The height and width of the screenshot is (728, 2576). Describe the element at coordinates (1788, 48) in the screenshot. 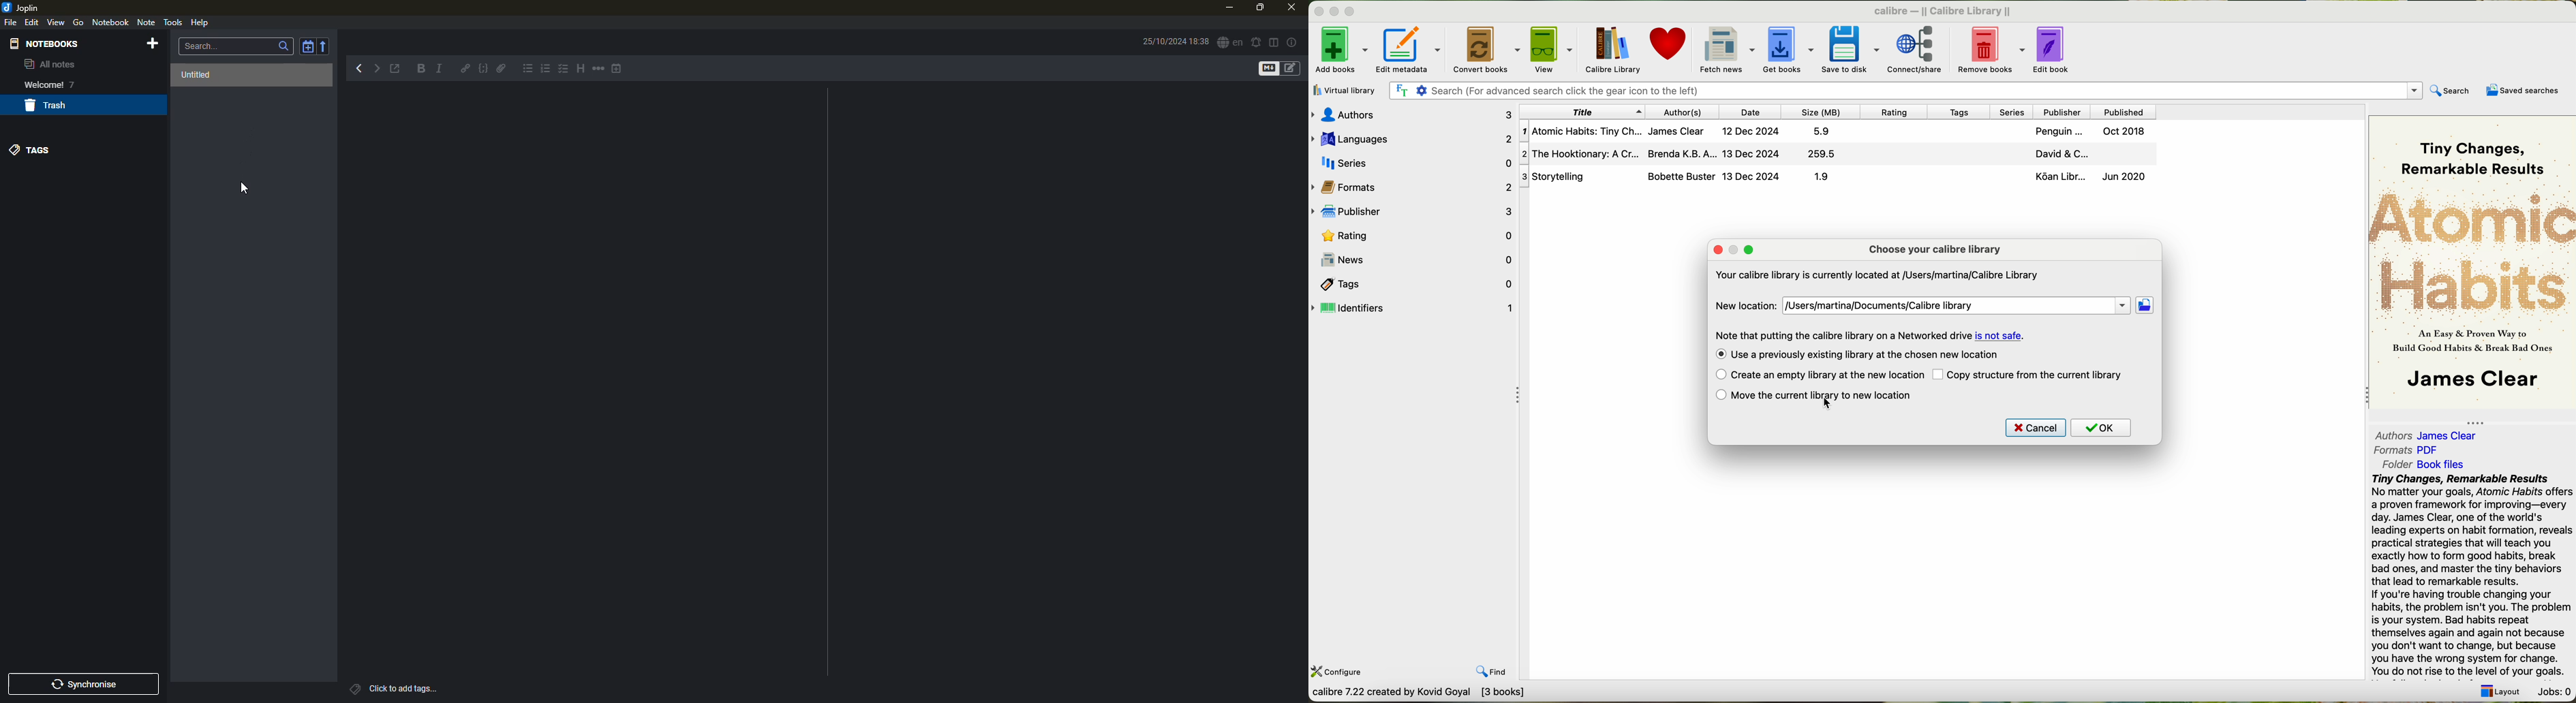

I see `get books` at that location.